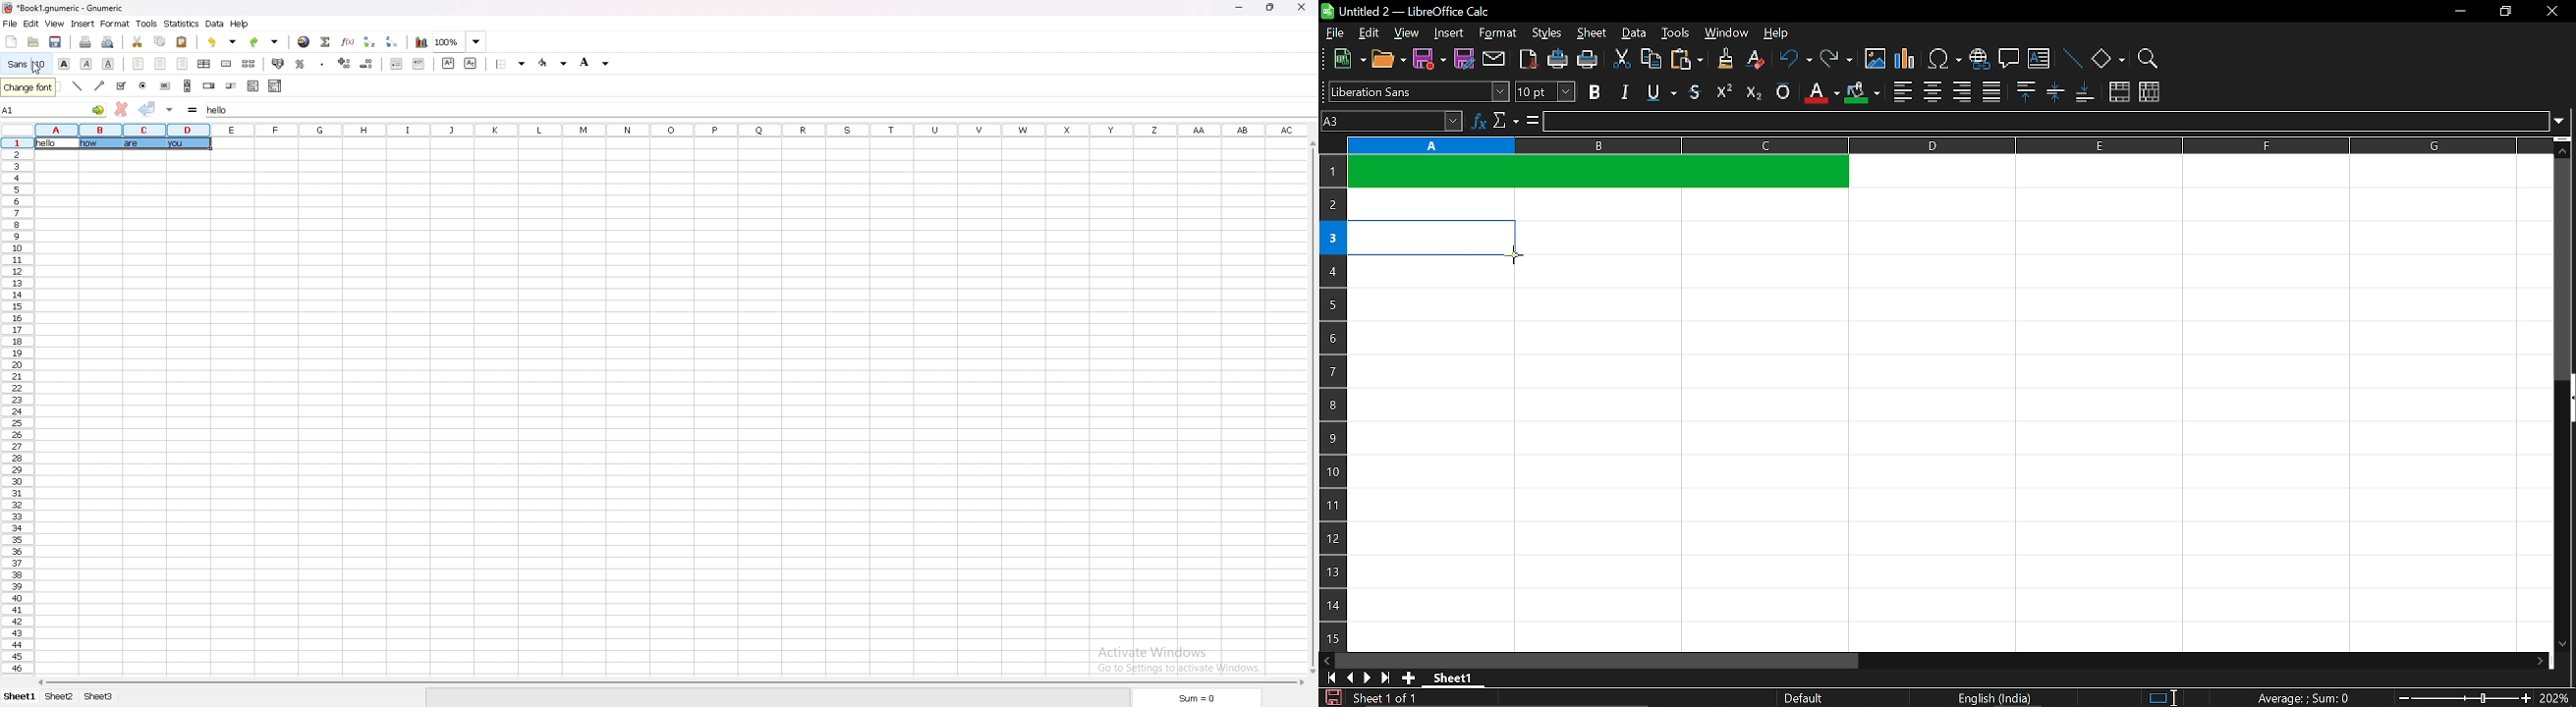 The image size is (2576, 728). Describe the element at coordinates (1326, 661) in the screenshot. I see `move left` at that location.